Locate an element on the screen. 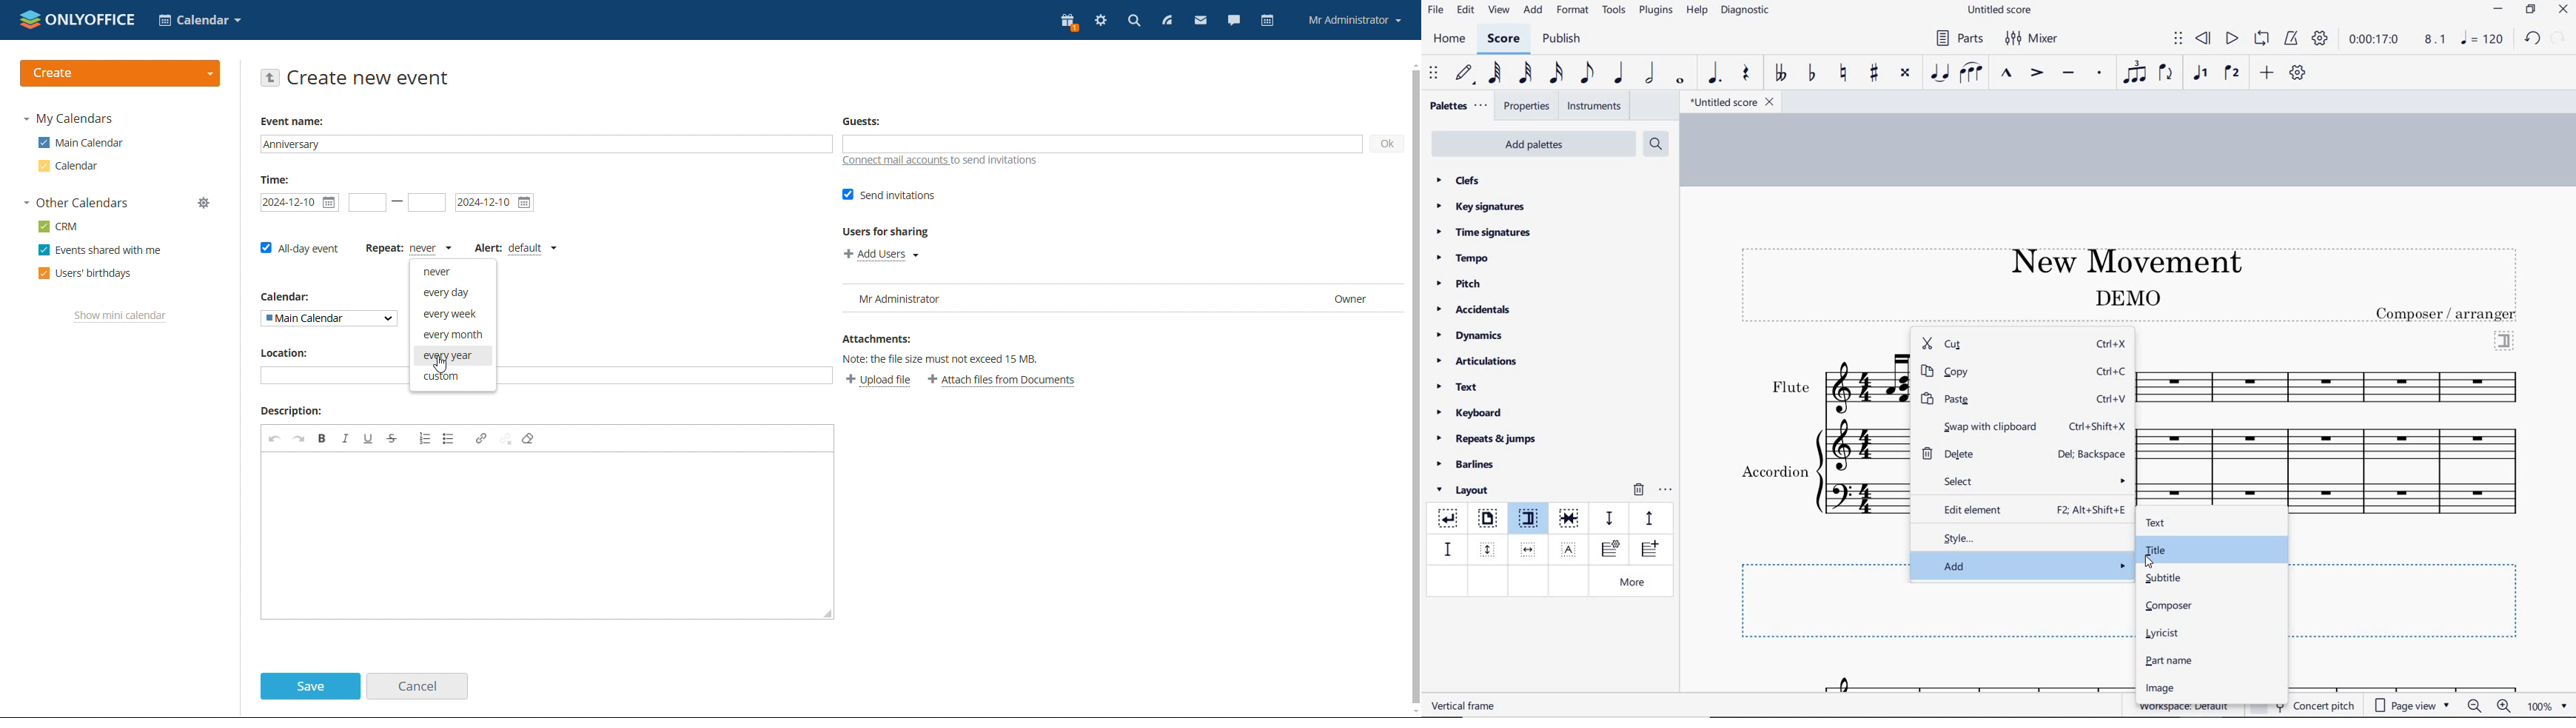 The height and width of the screenshot is (728, 2576). add palettes is located at coordinates (1535, 146).